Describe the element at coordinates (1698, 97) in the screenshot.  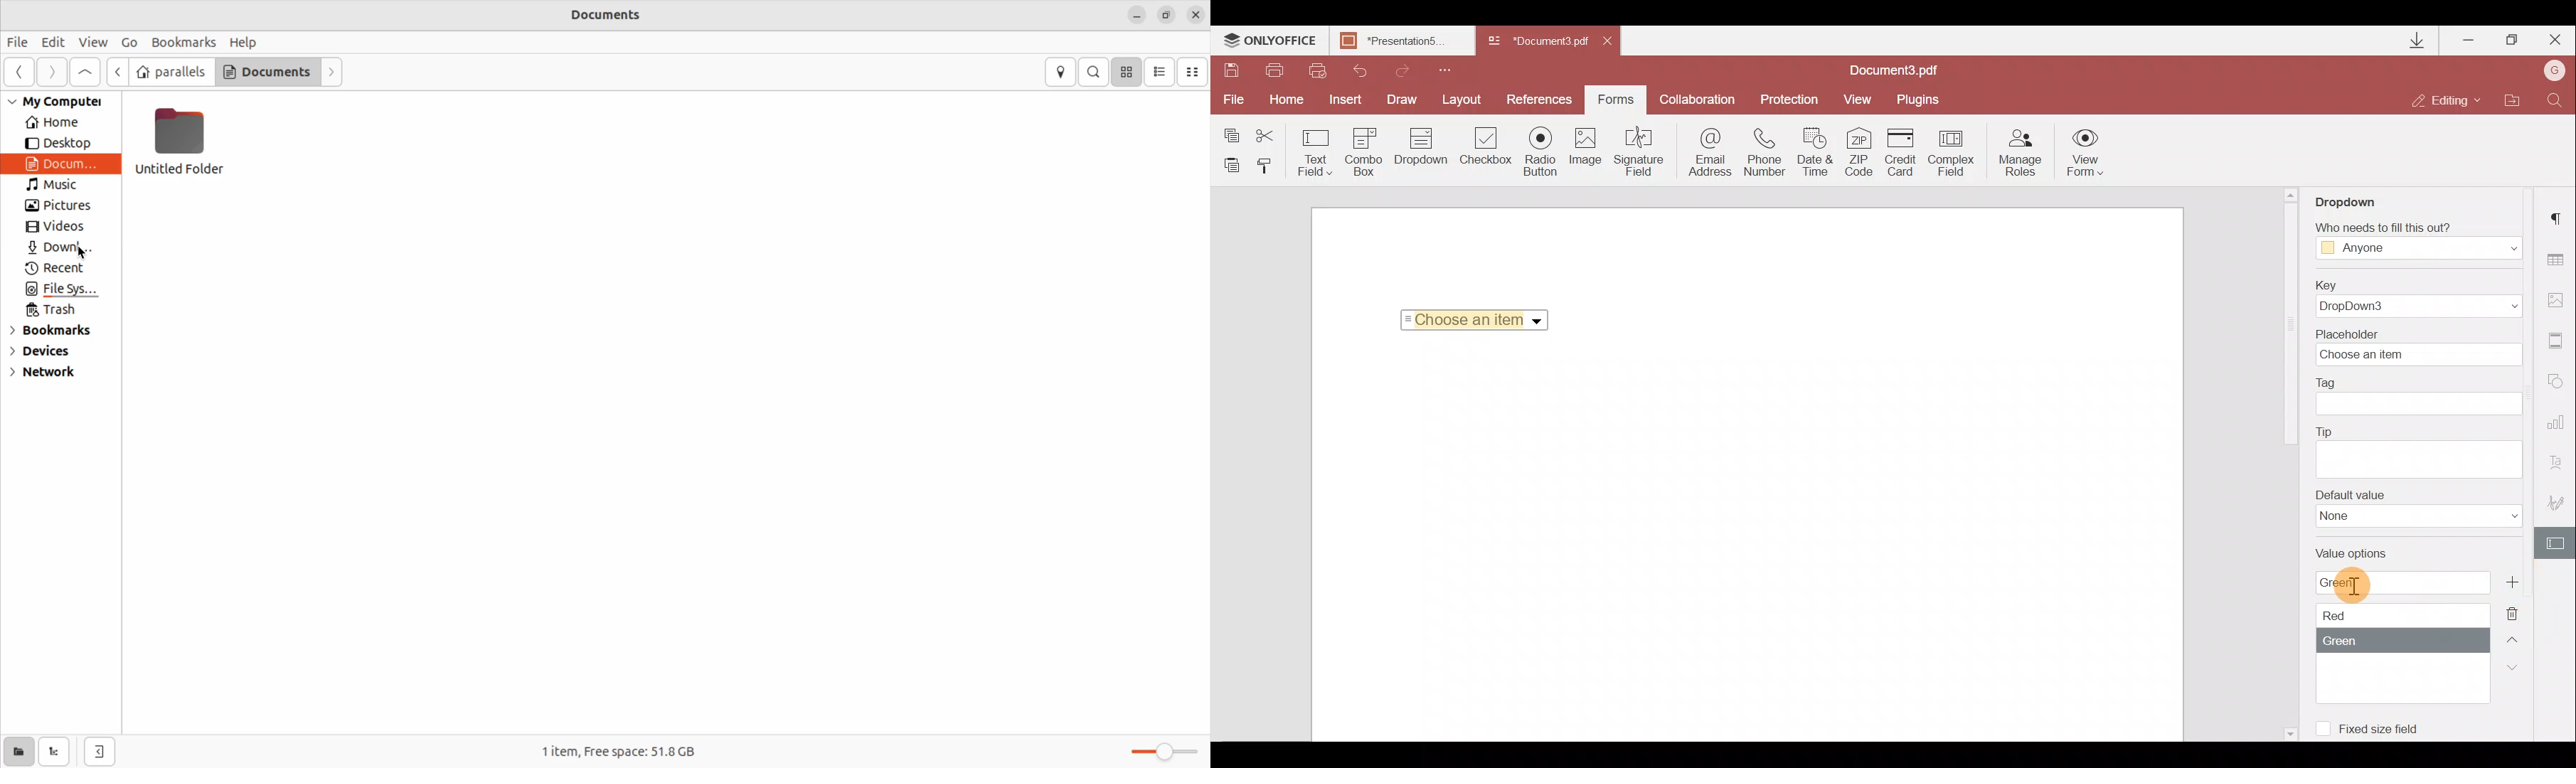
I see `Collaboration` at that location.